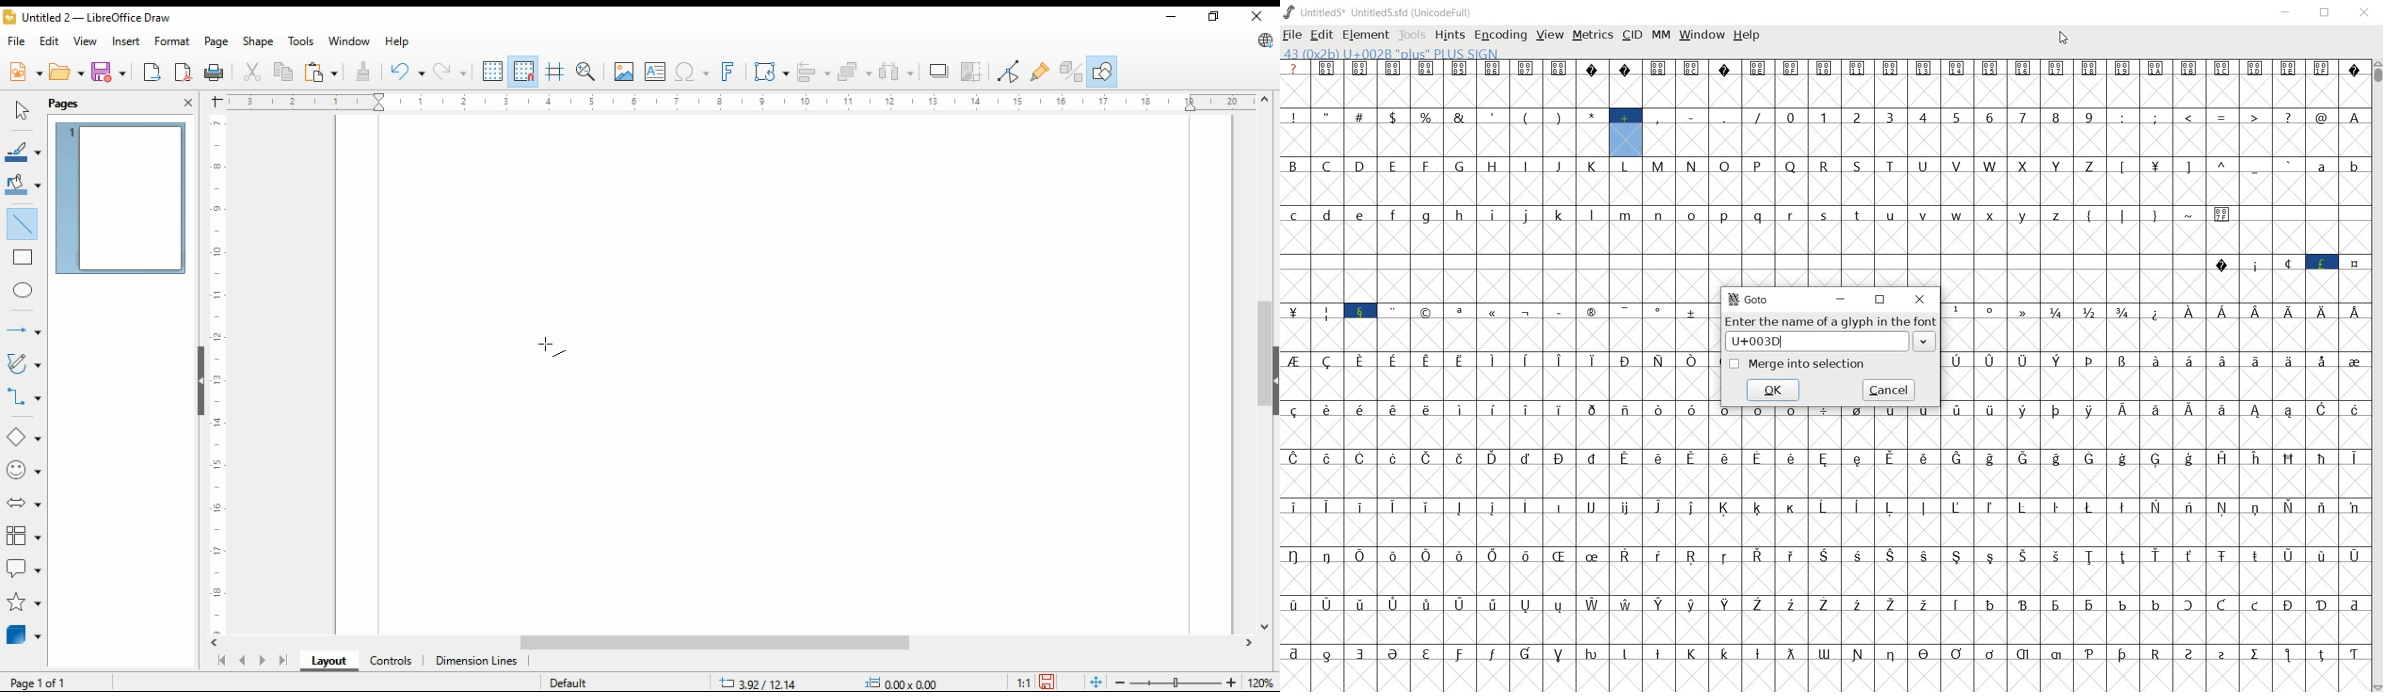  Describe the element at coordinates (1264, 40) in the screenshot. I see `libre office update` at that location.